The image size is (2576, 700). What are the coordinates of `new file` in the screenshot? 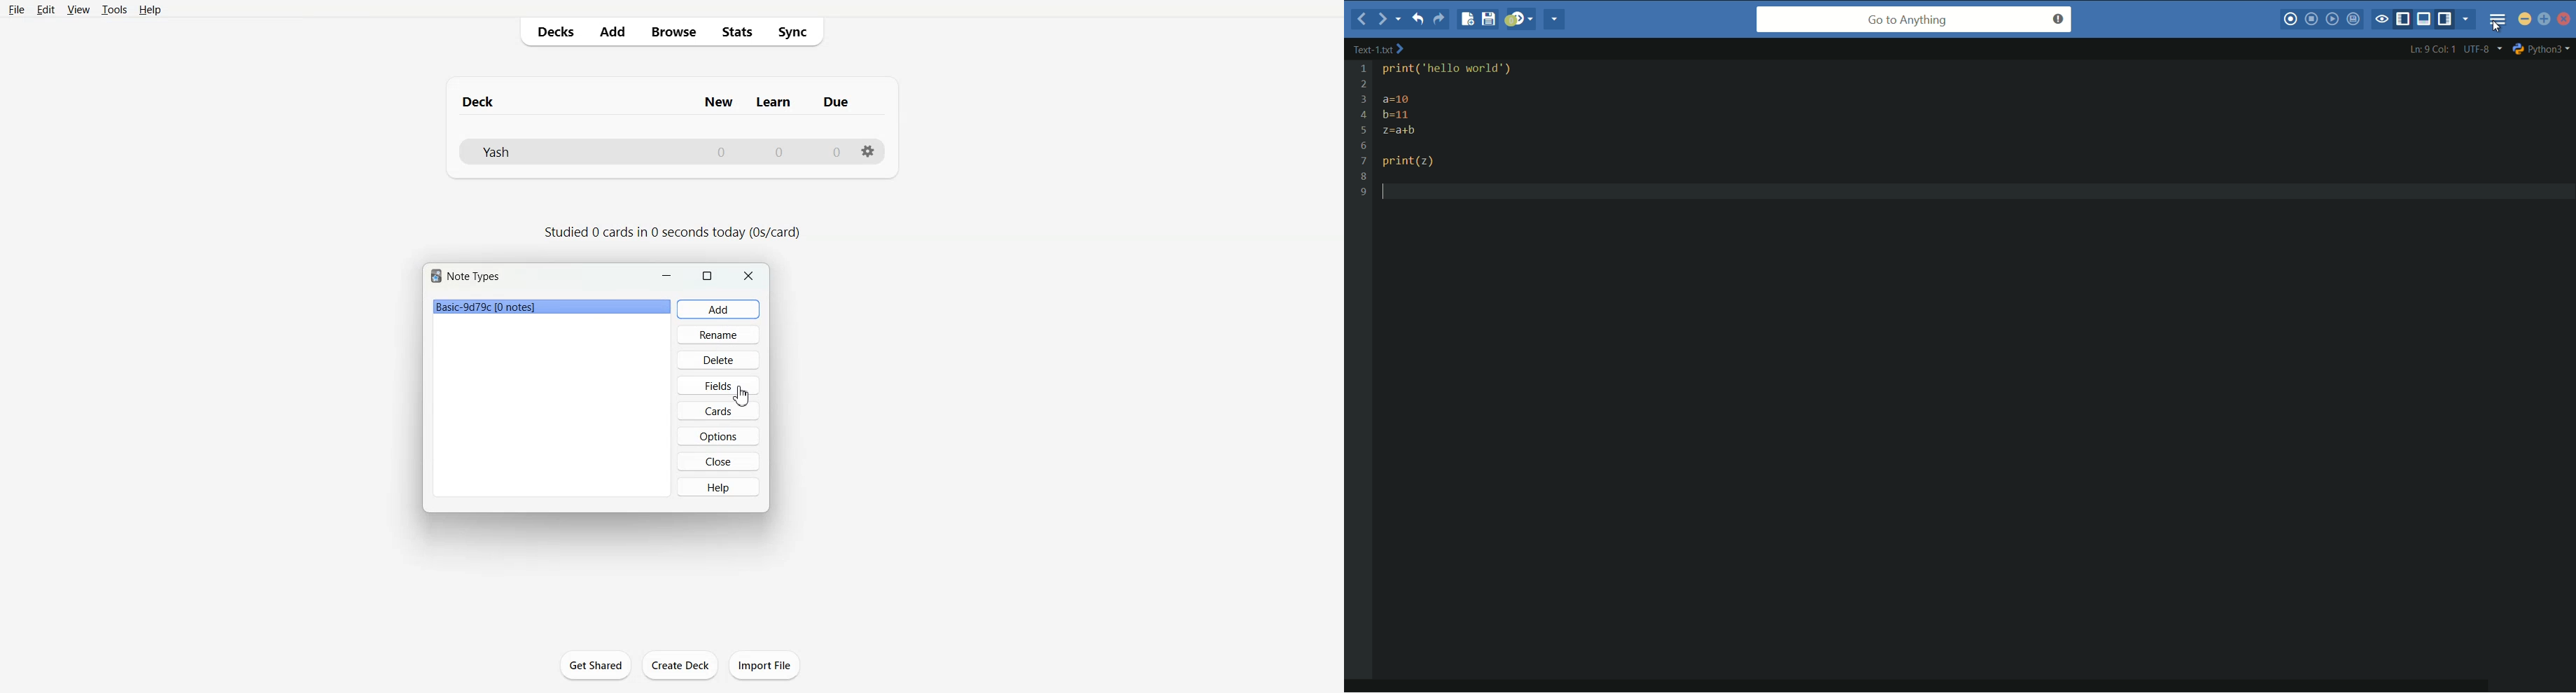 It's located at (1465, 19).